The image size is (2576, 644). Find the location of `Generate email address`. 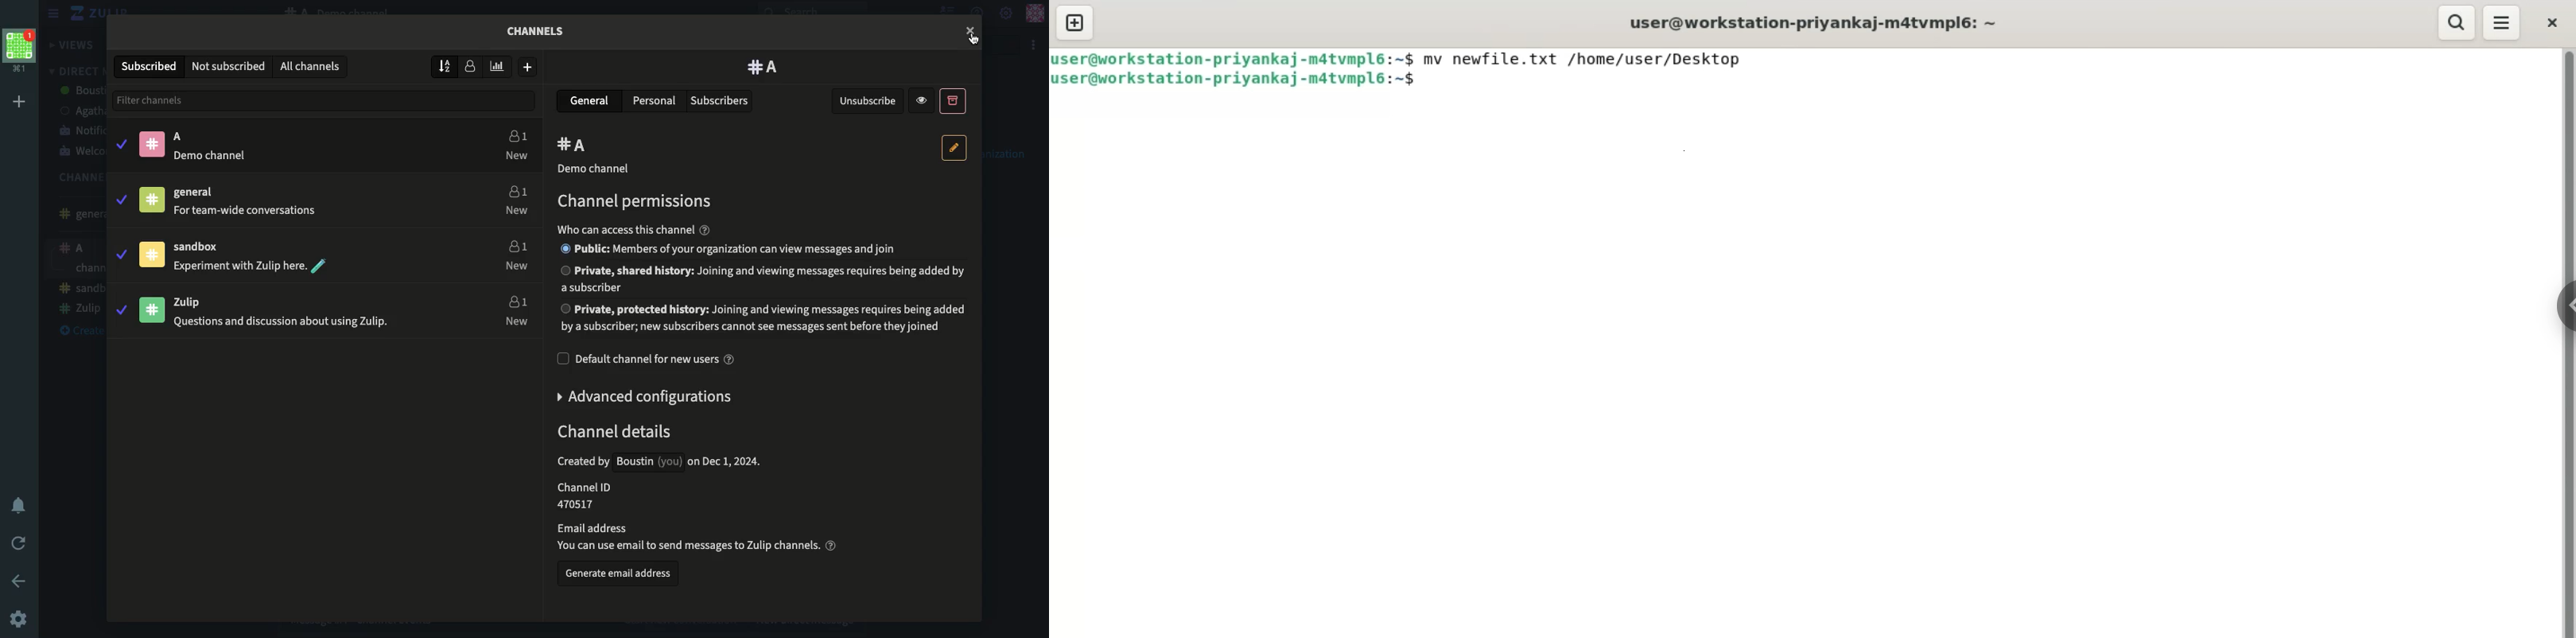

Generate email address is located at coordinates (619, 576).